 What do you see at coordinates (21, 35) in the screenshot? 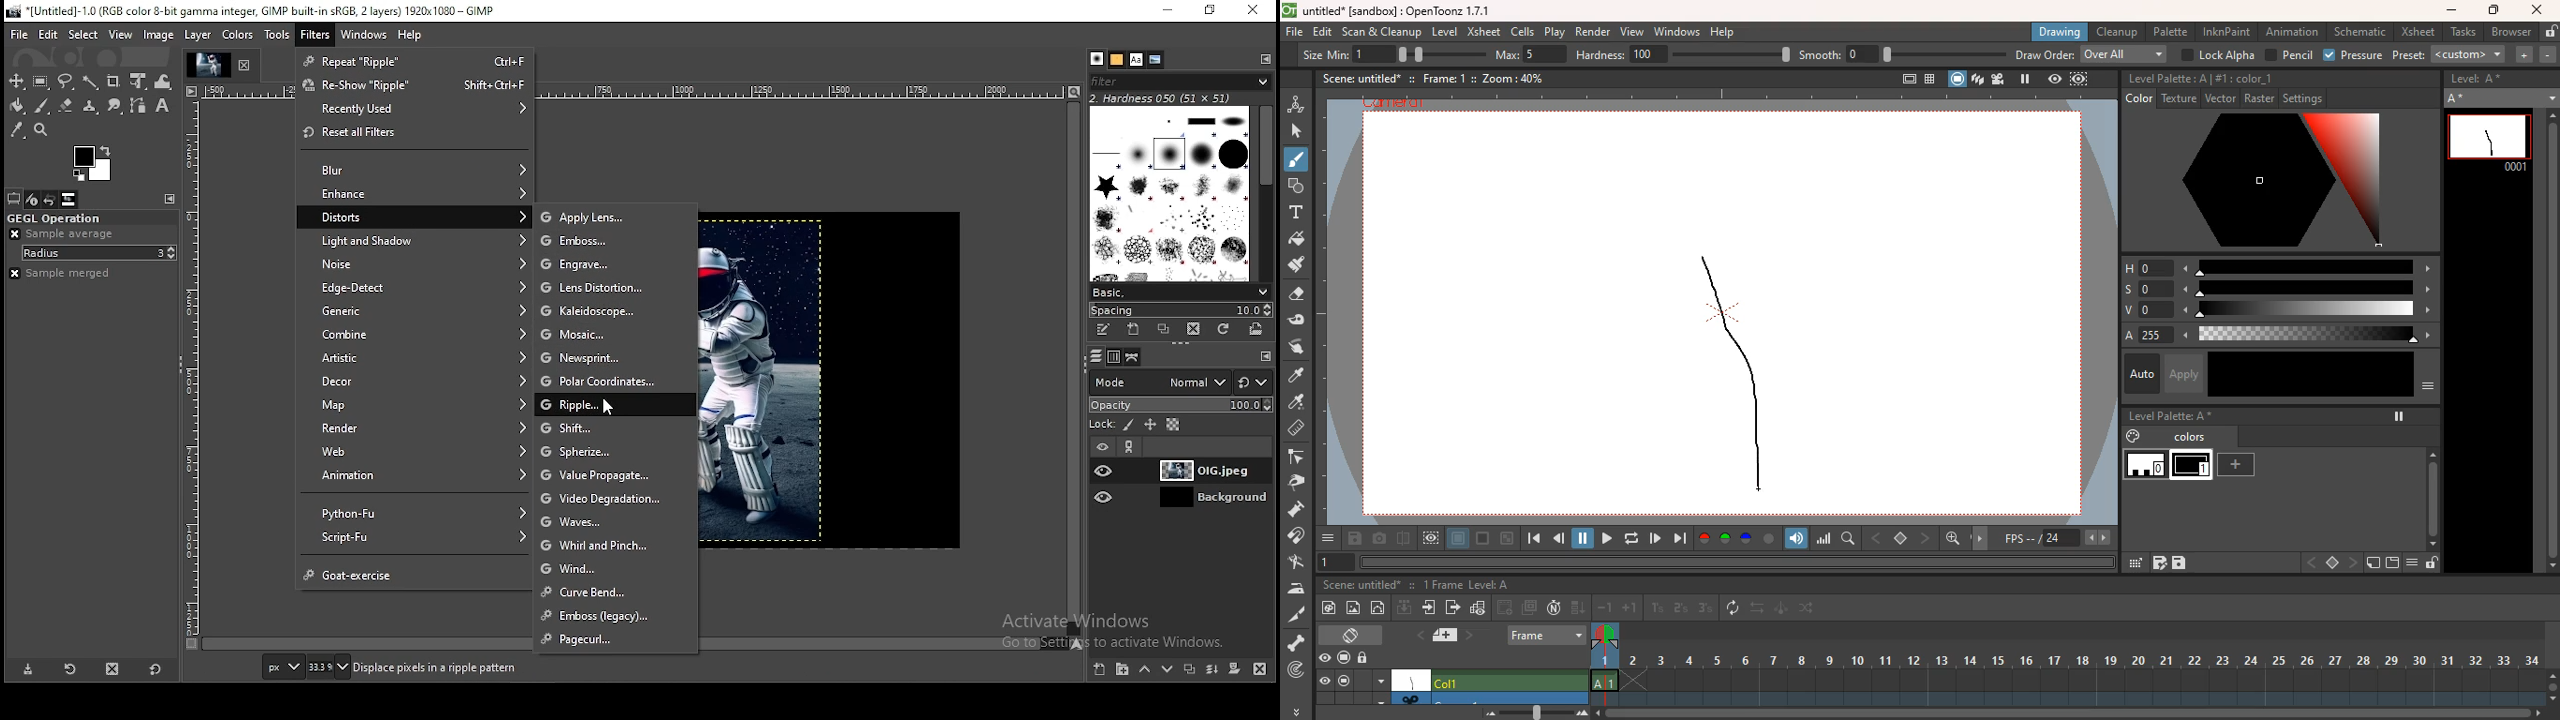
I see `file` at bounding box center [21, 35].